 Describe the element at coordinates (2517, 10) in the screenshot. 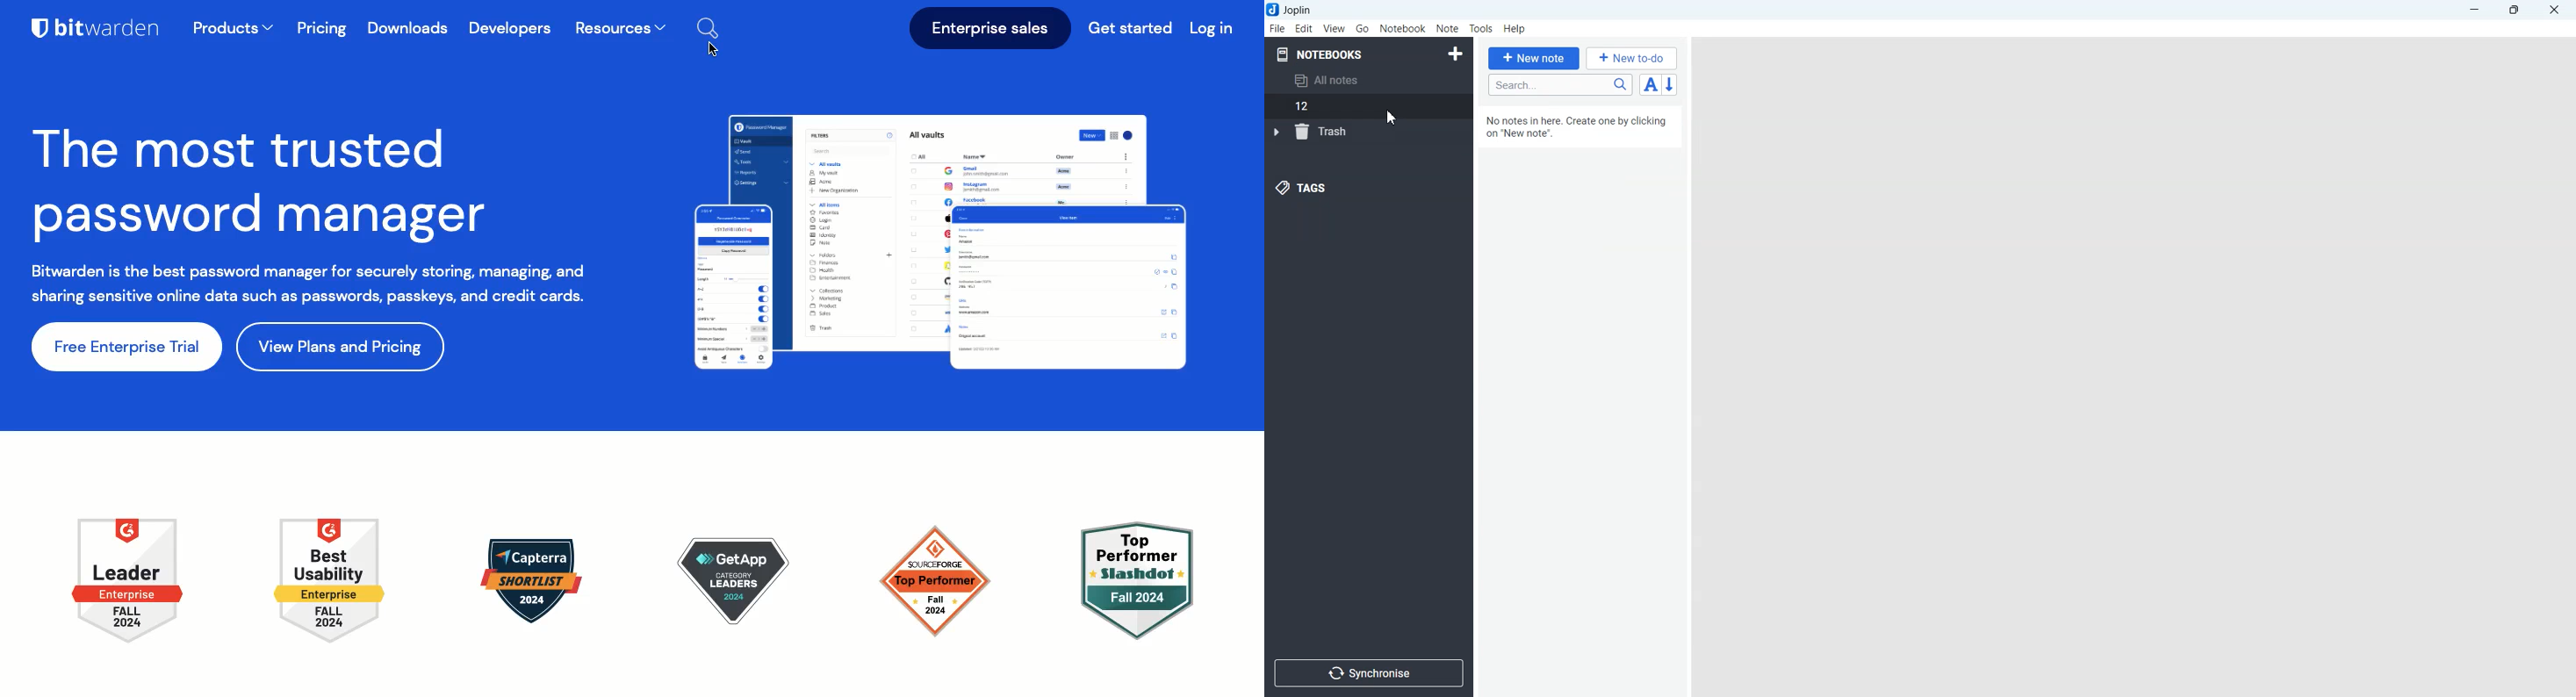

I see `Maximize` at that location.